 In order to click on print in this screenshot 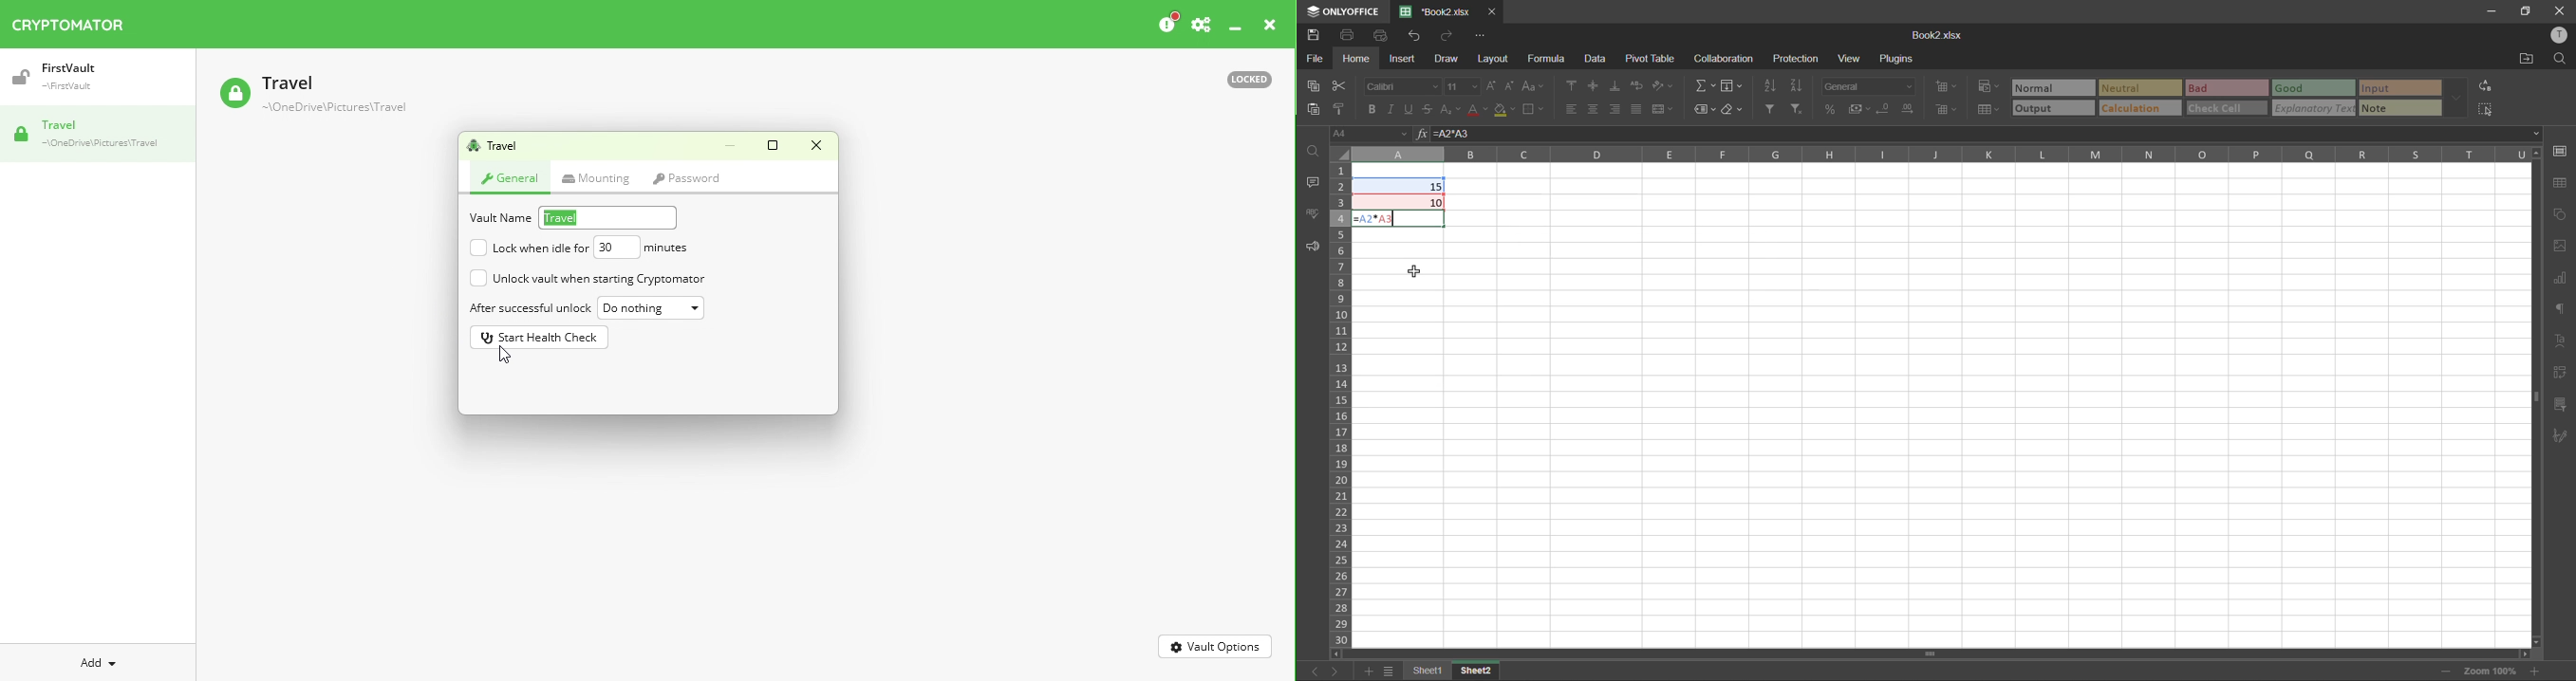, I will do `click(1348, 33)`.